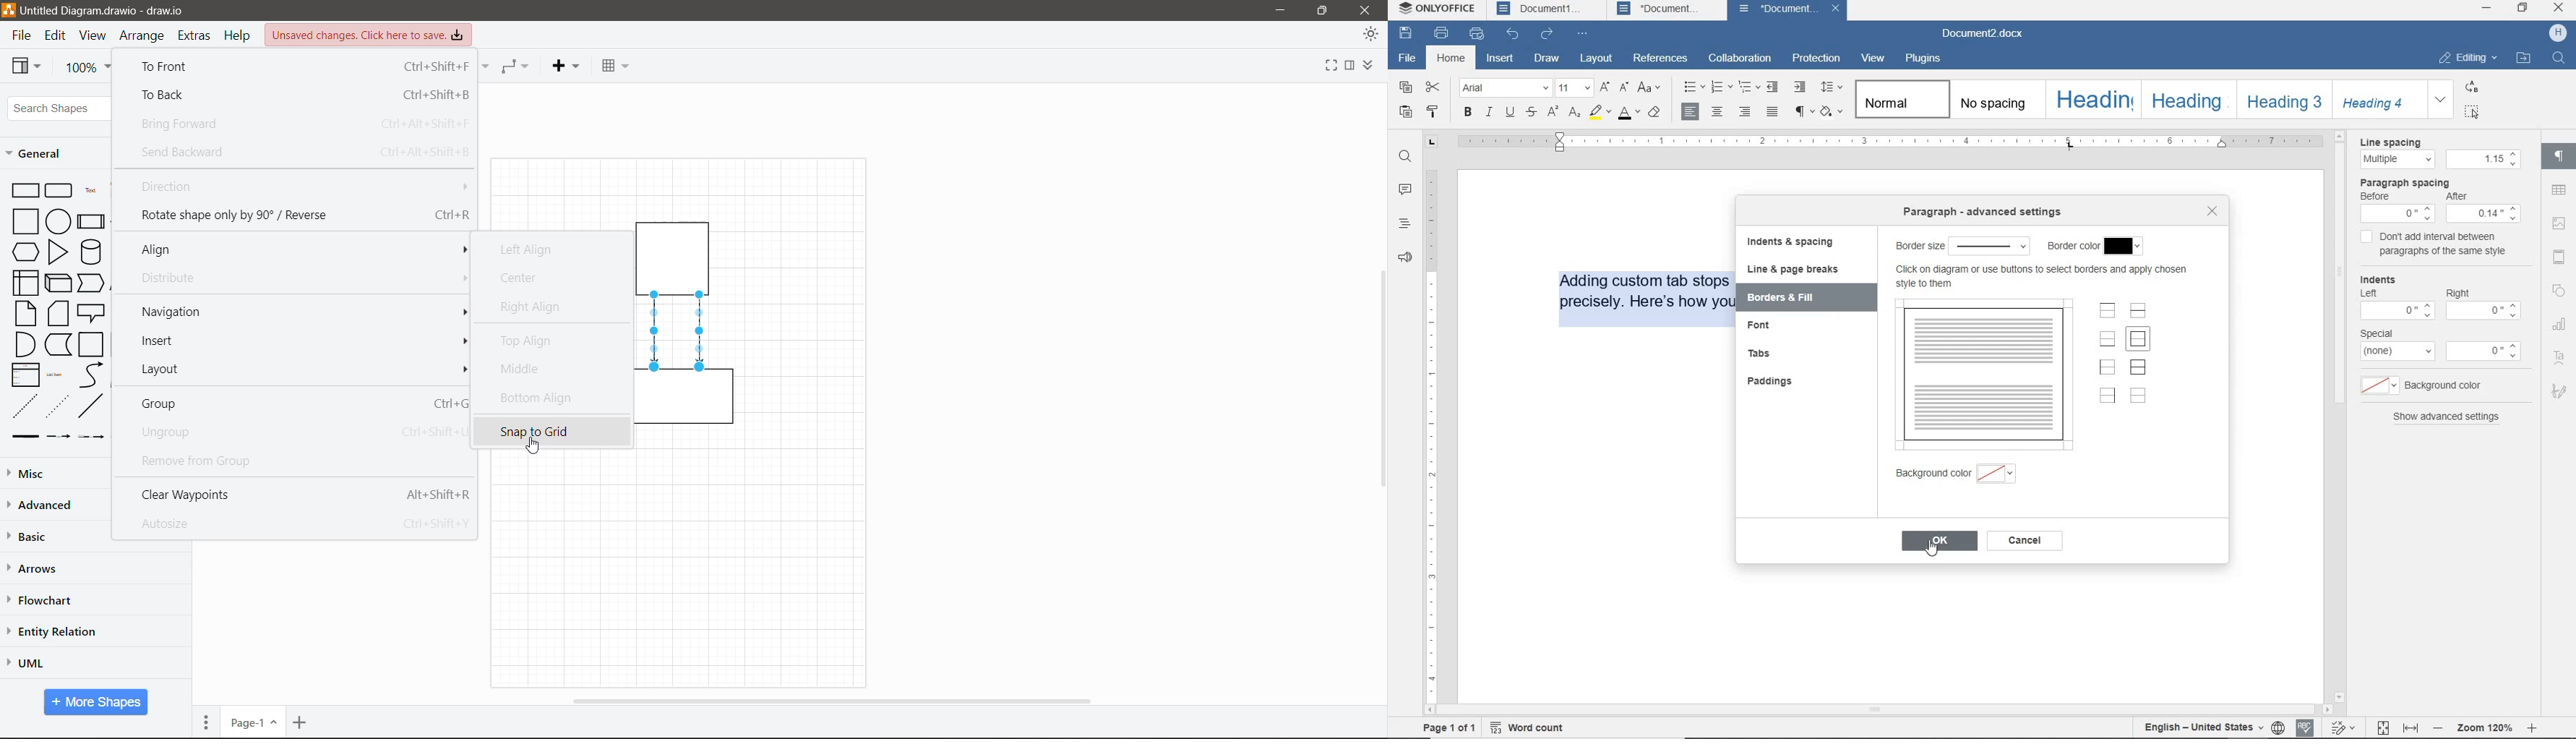  What do you see at coordinates (2139, 367) in the screenshot?
I see `set outer border and all inner lines` at bounding box center [2139, 367].